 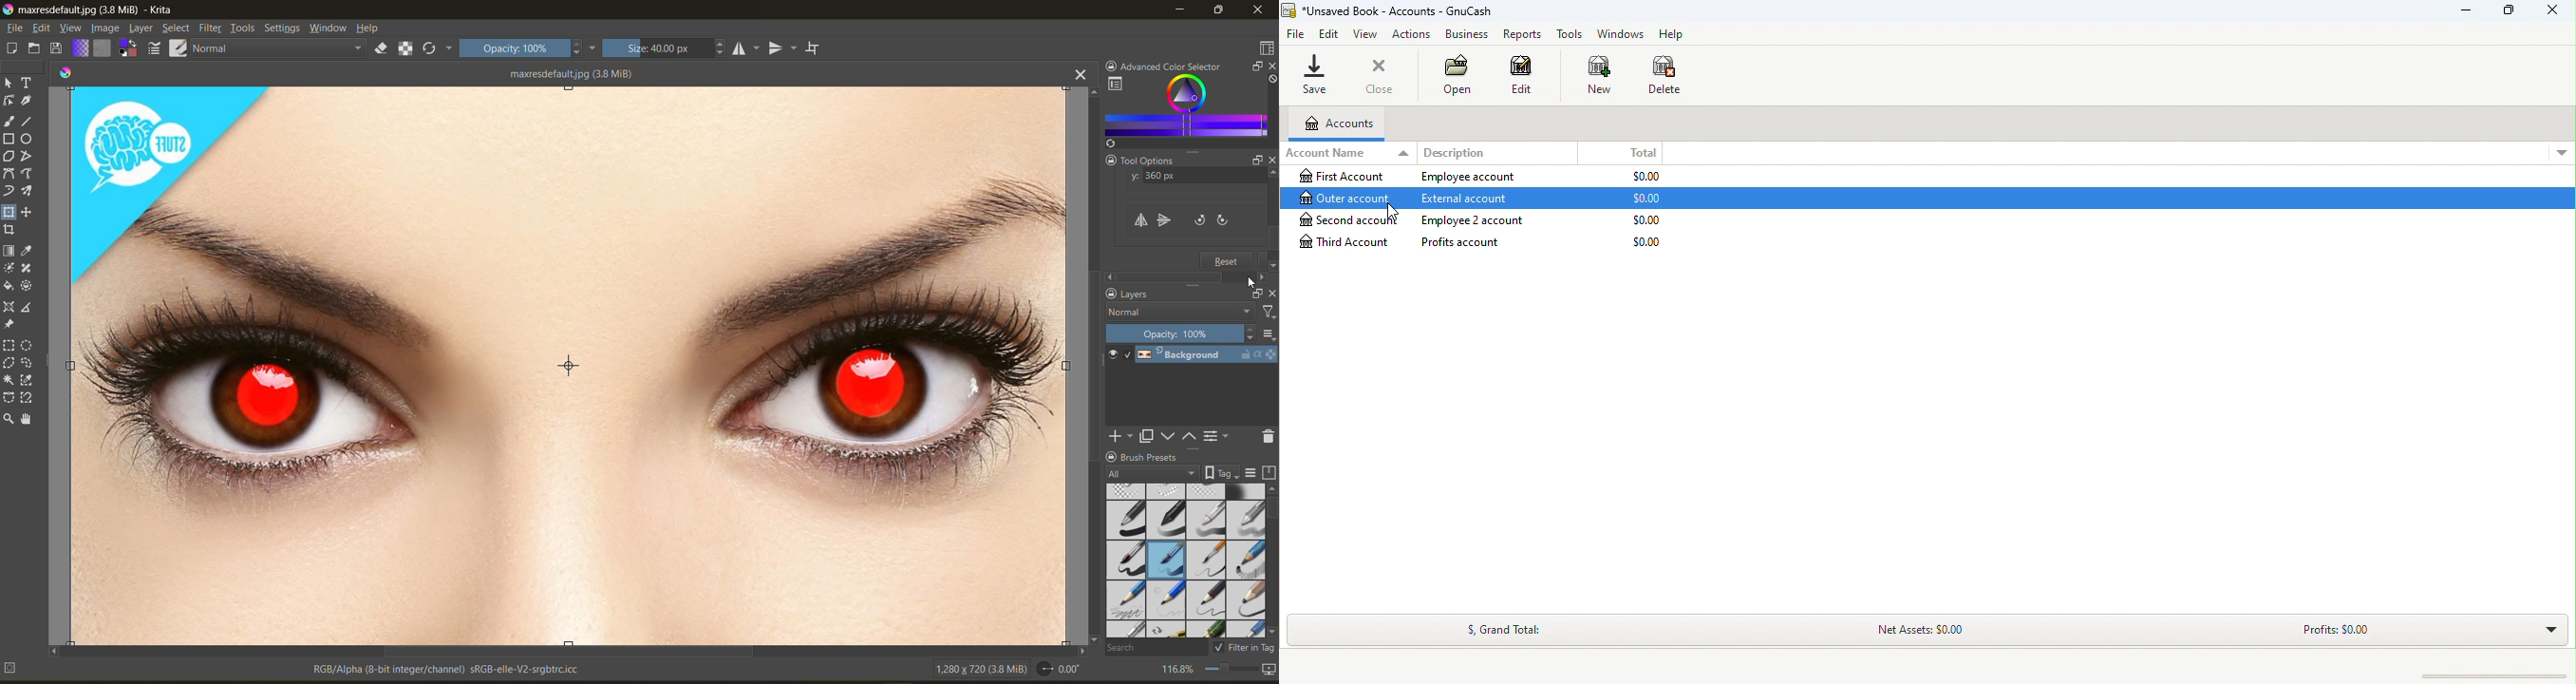 I want to click on Save, so click(x=1317, y=74).